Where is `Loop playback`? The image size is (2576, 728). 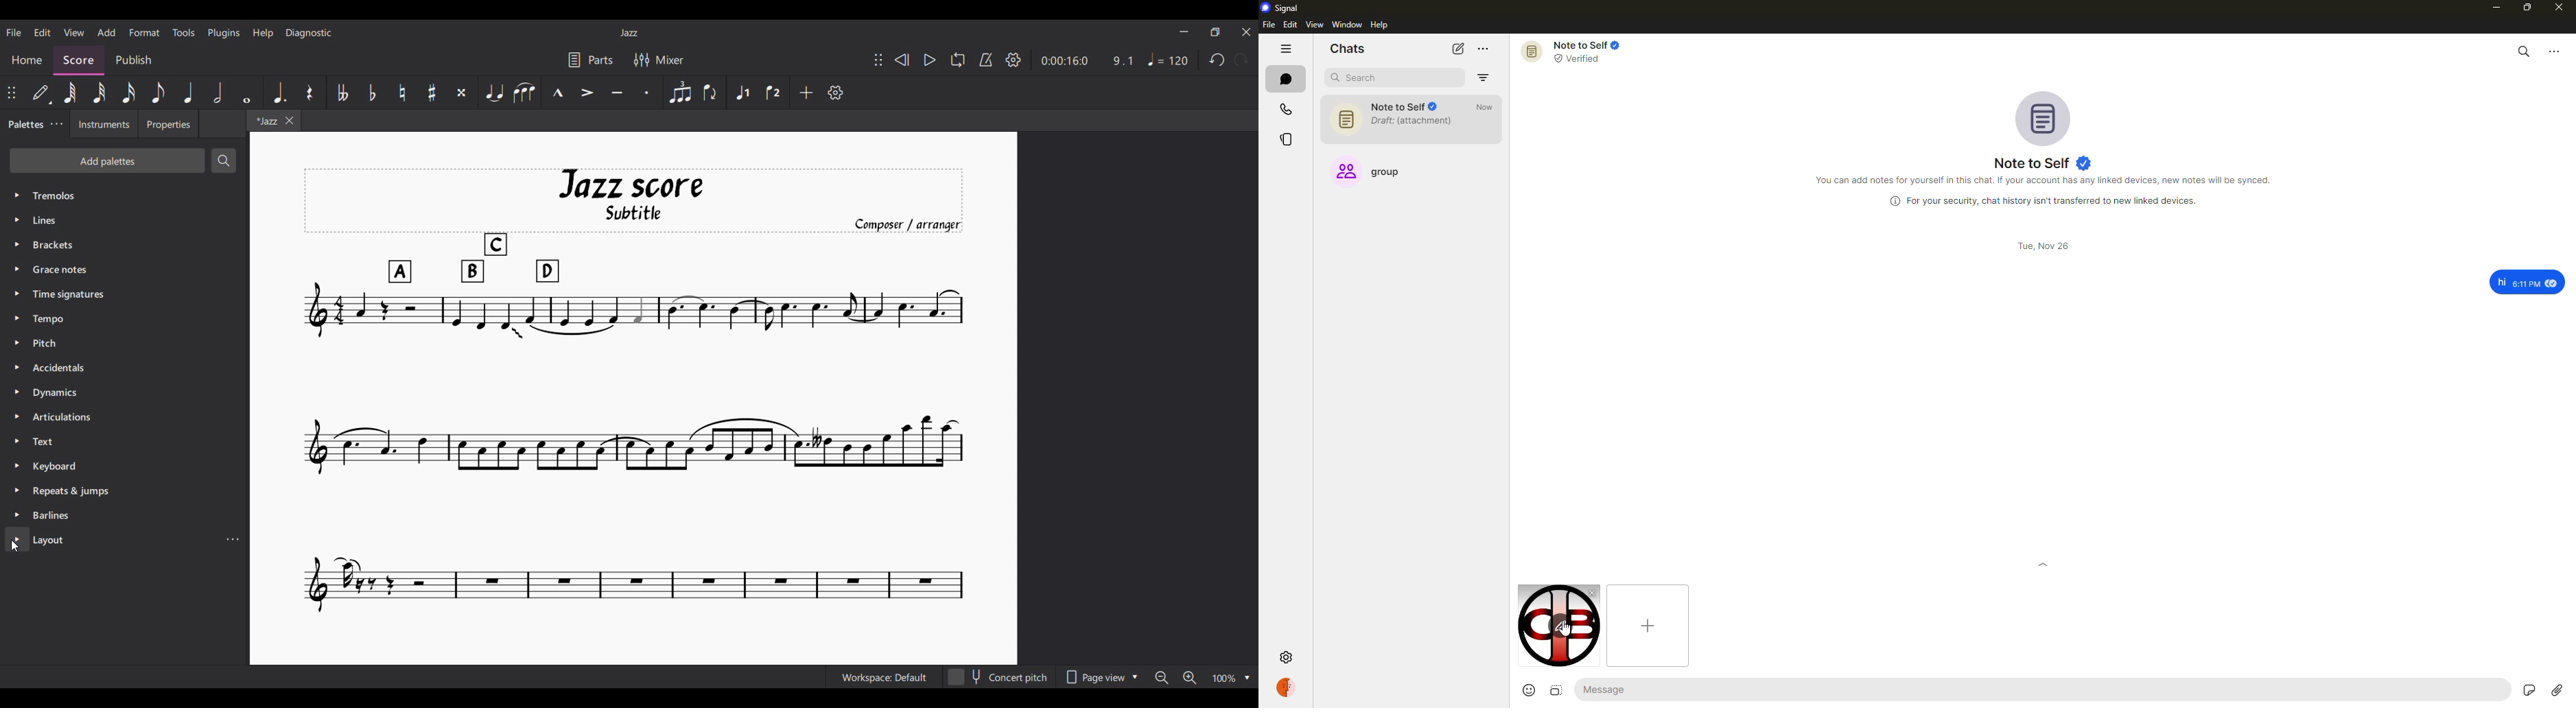
Loop playback is located at coordinates (959, 60).